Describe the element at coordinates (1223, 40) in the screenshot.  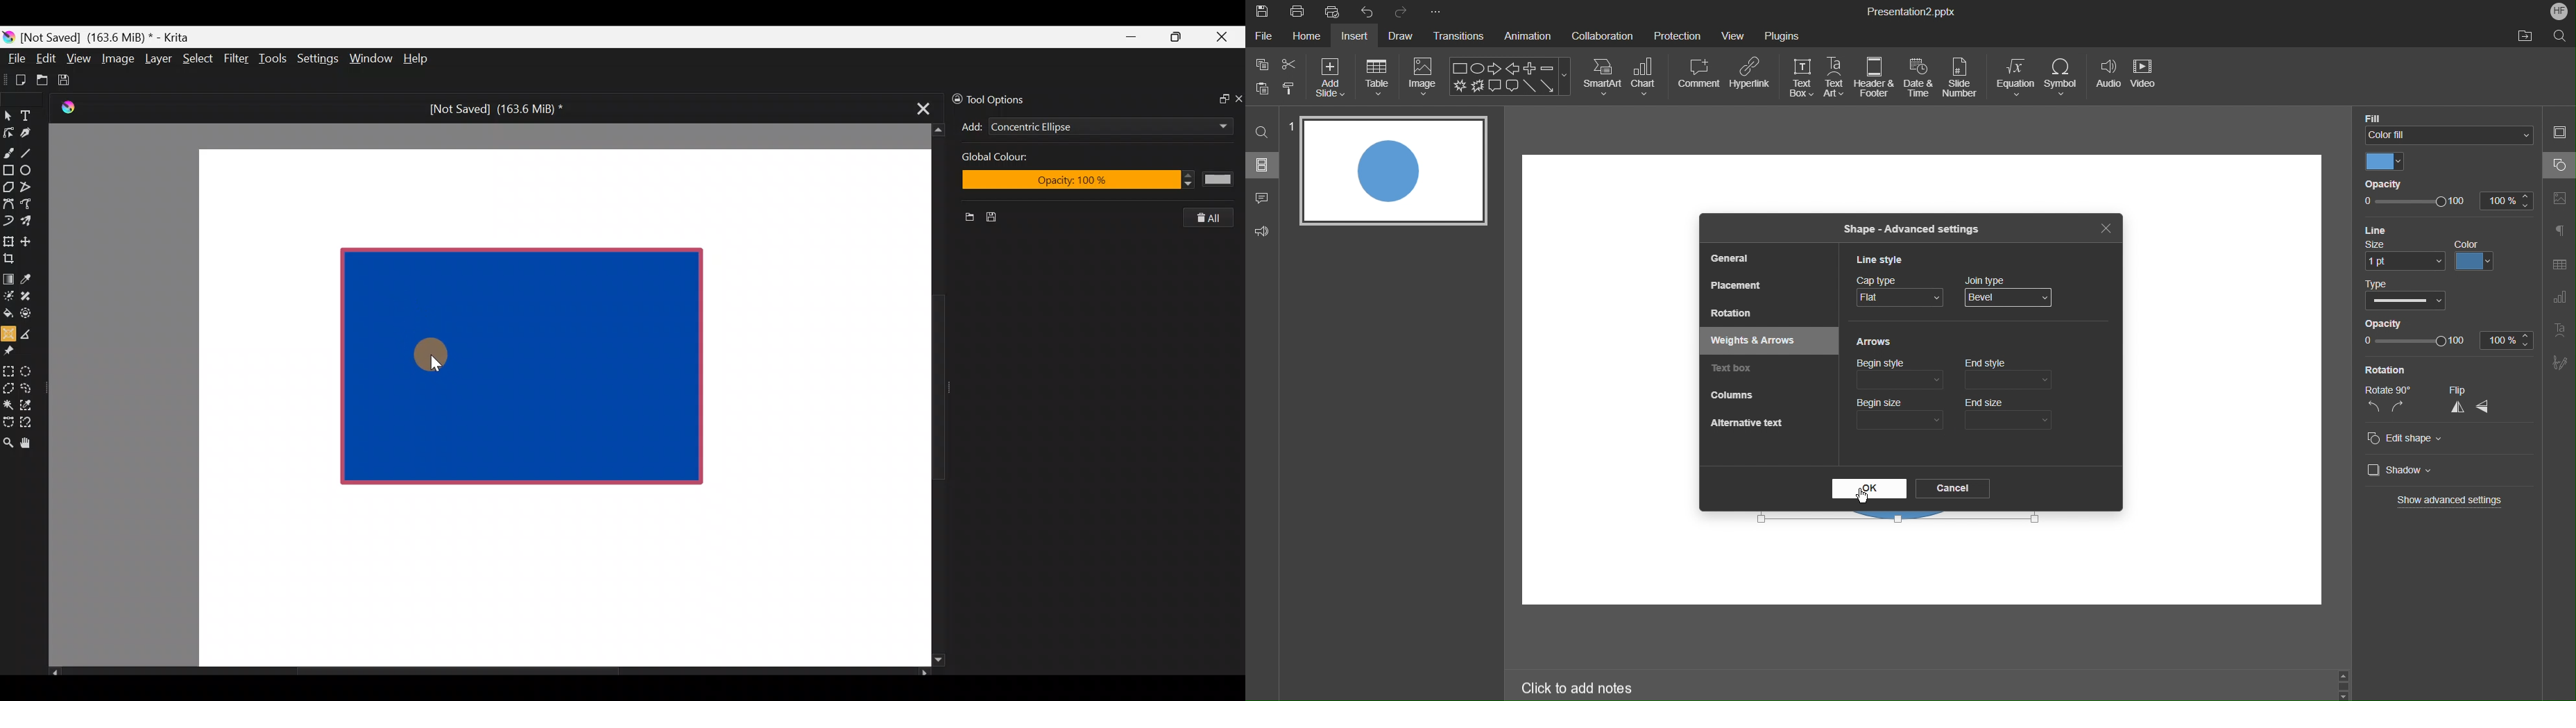
I see `Close` at that location.